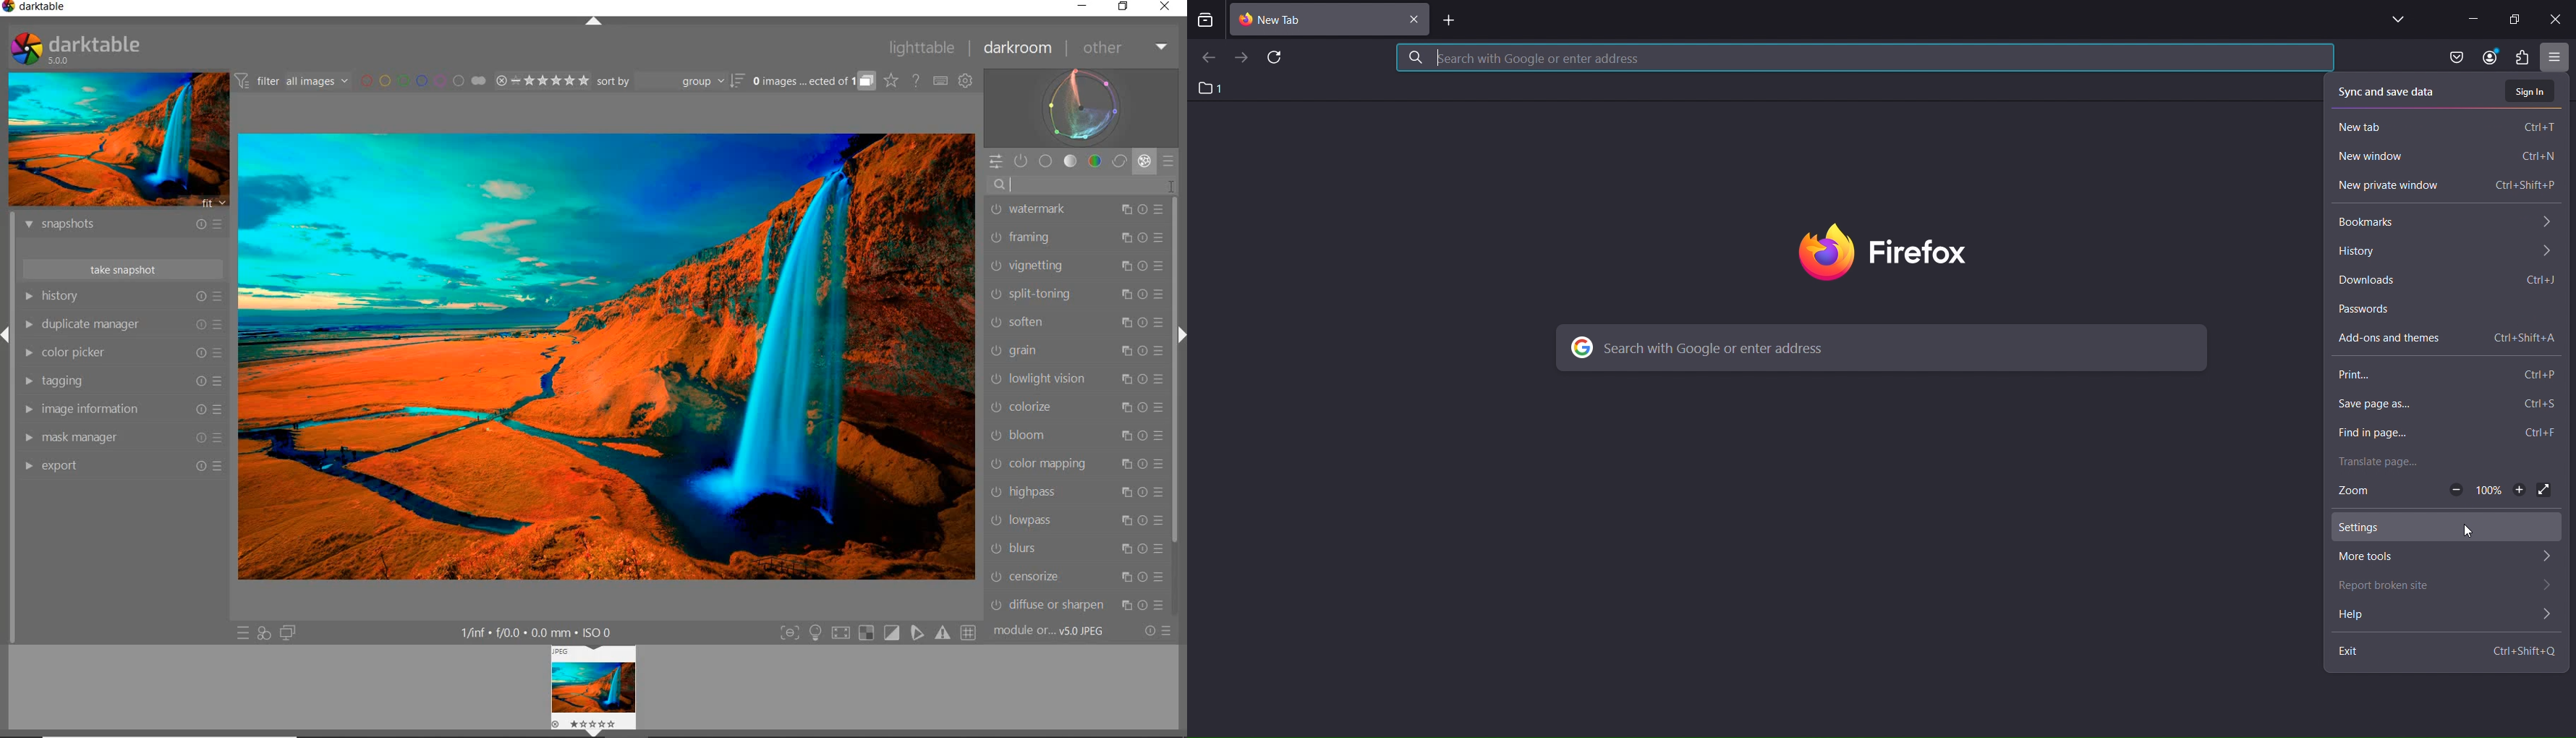 This screenshot has width=2576, height=756. Describe the element at coordinates (597, 733) in the screenshot. I see `Expand/Collapse` at that location.